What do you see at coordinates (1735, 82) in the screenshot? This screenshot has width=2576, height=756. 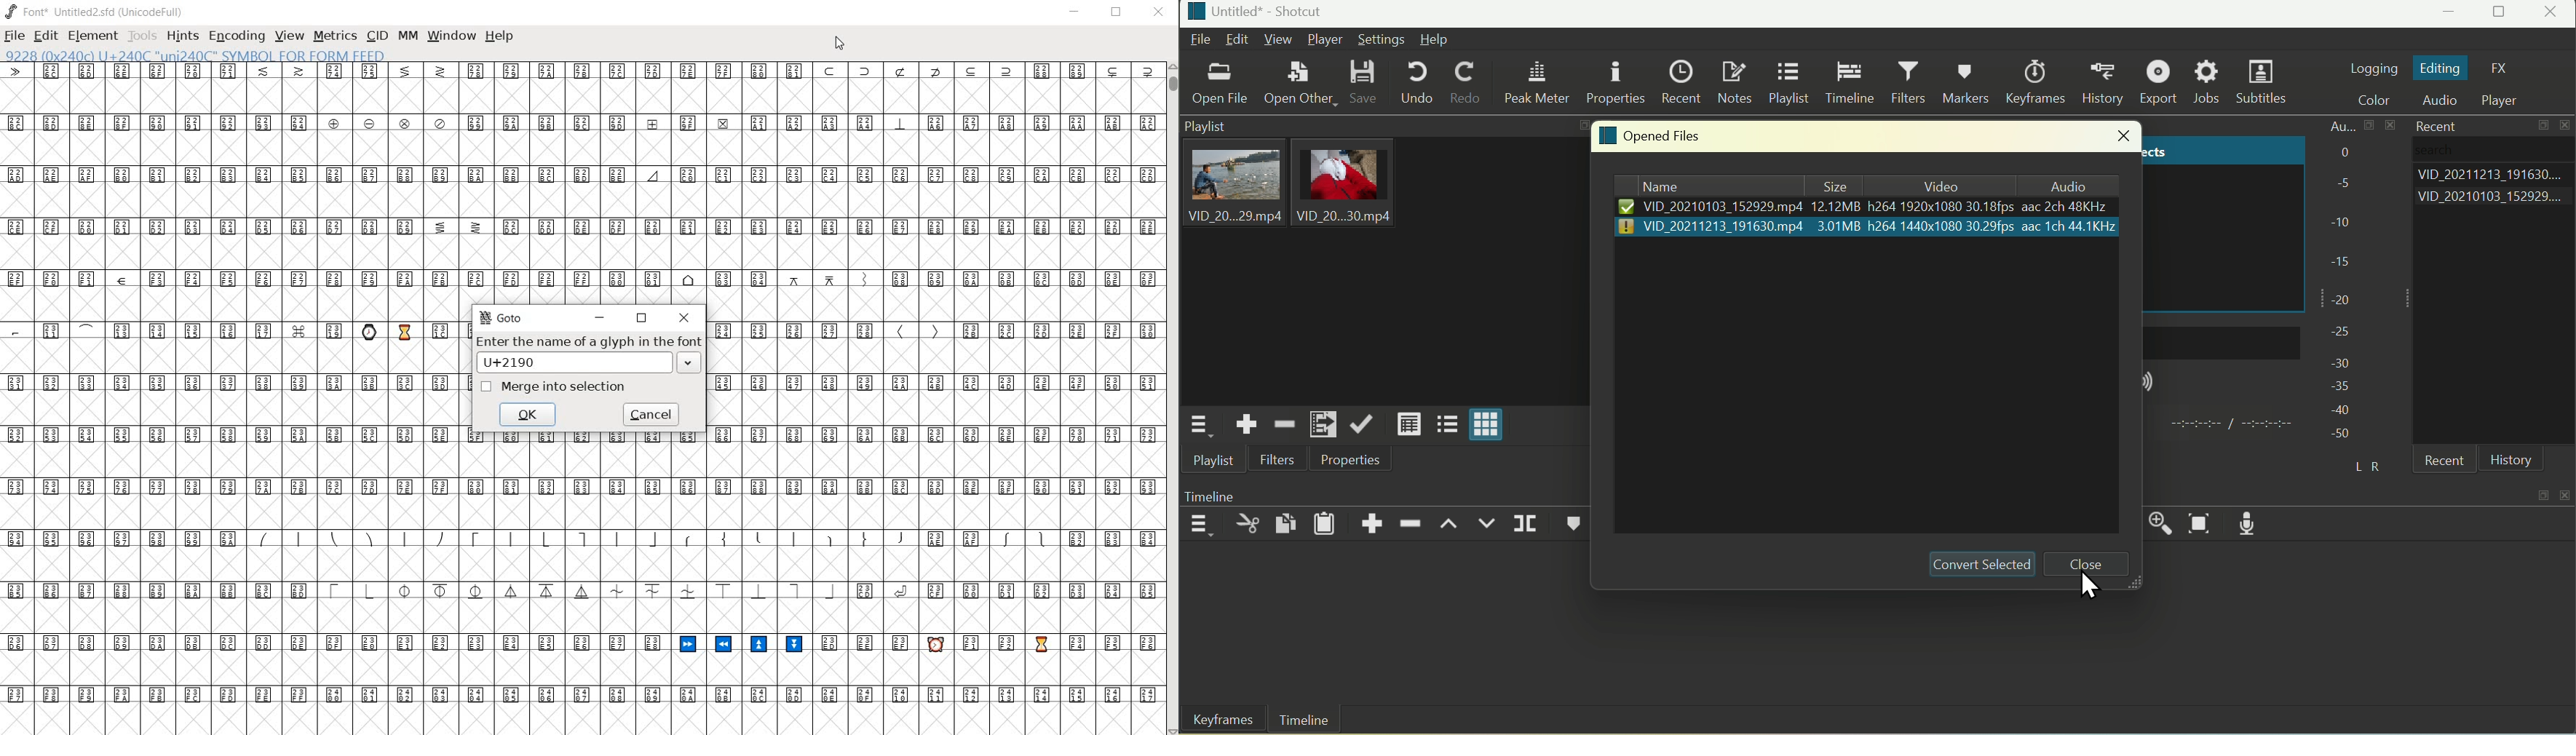 I see `Notes` at bounding box center [1735, 82].